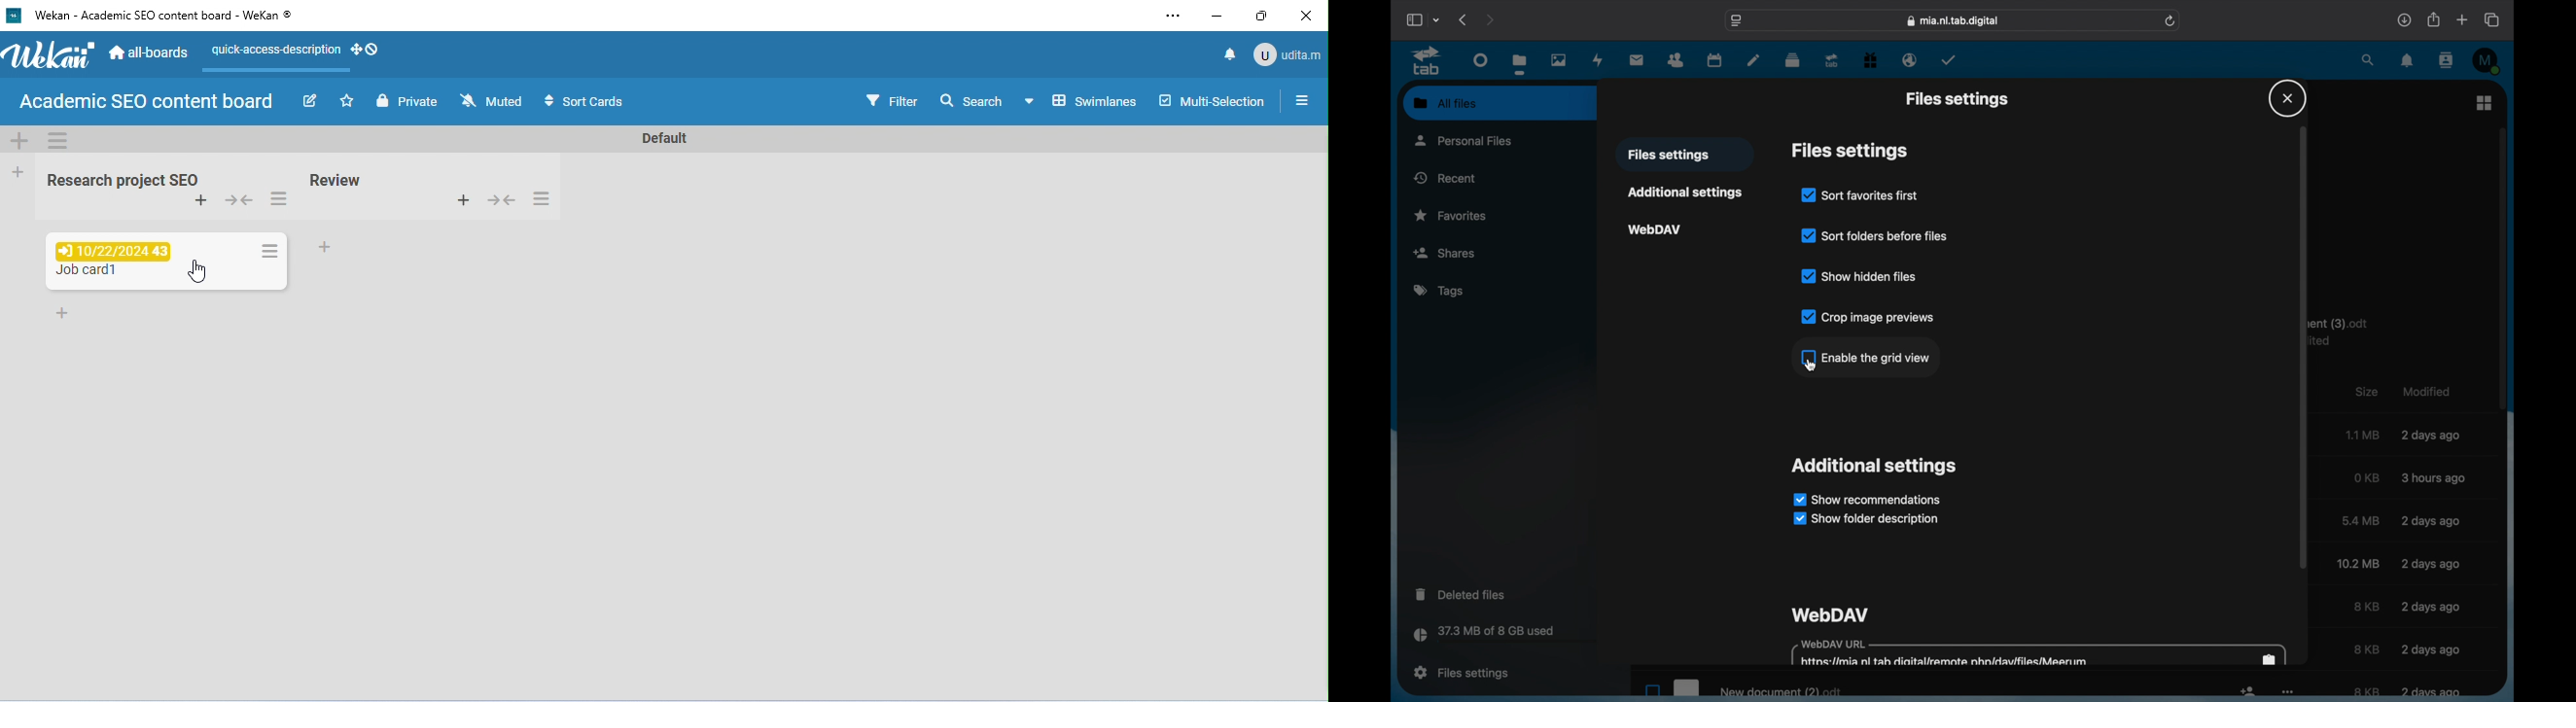 Image resolution: width=2576 pixels, height=728 pixels. Describe the element at coordinates (1860, 276) in the screenshot. I see `show hidden files` at that location.